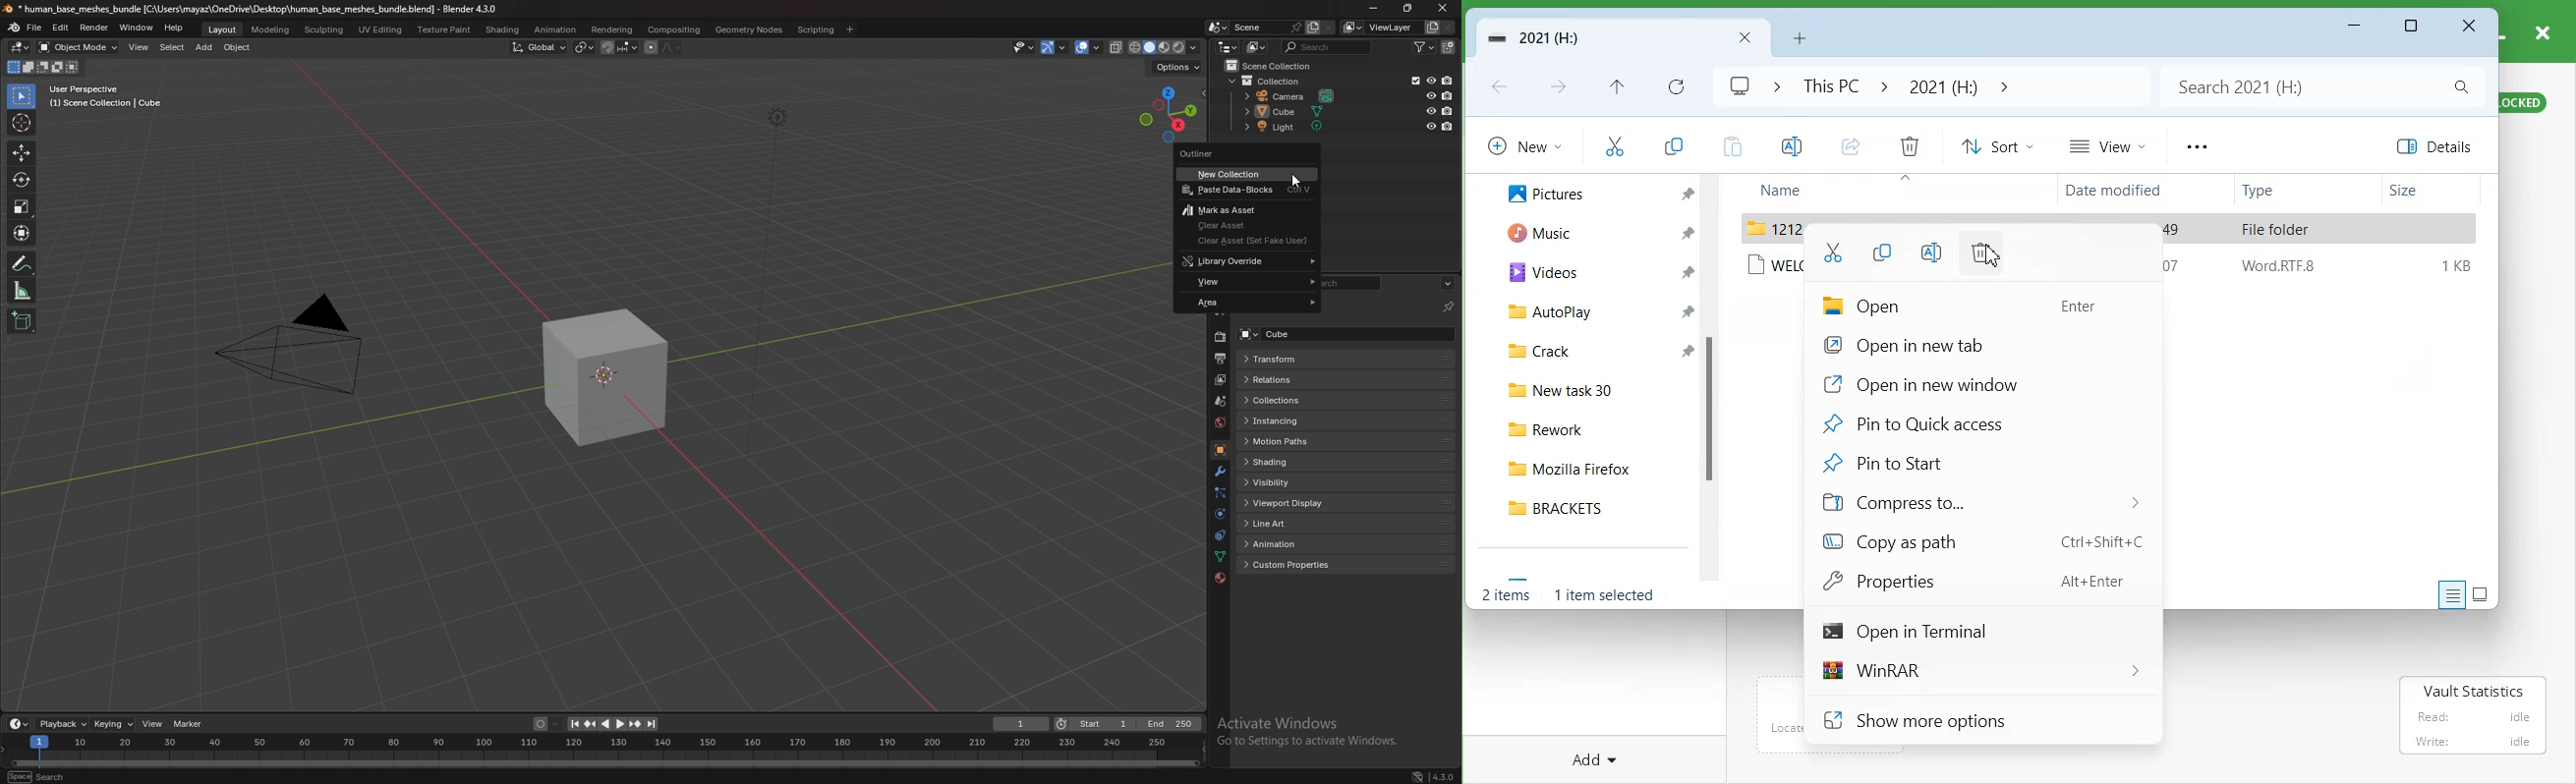  I want to click on Open in new tab, so click(1975, 345).